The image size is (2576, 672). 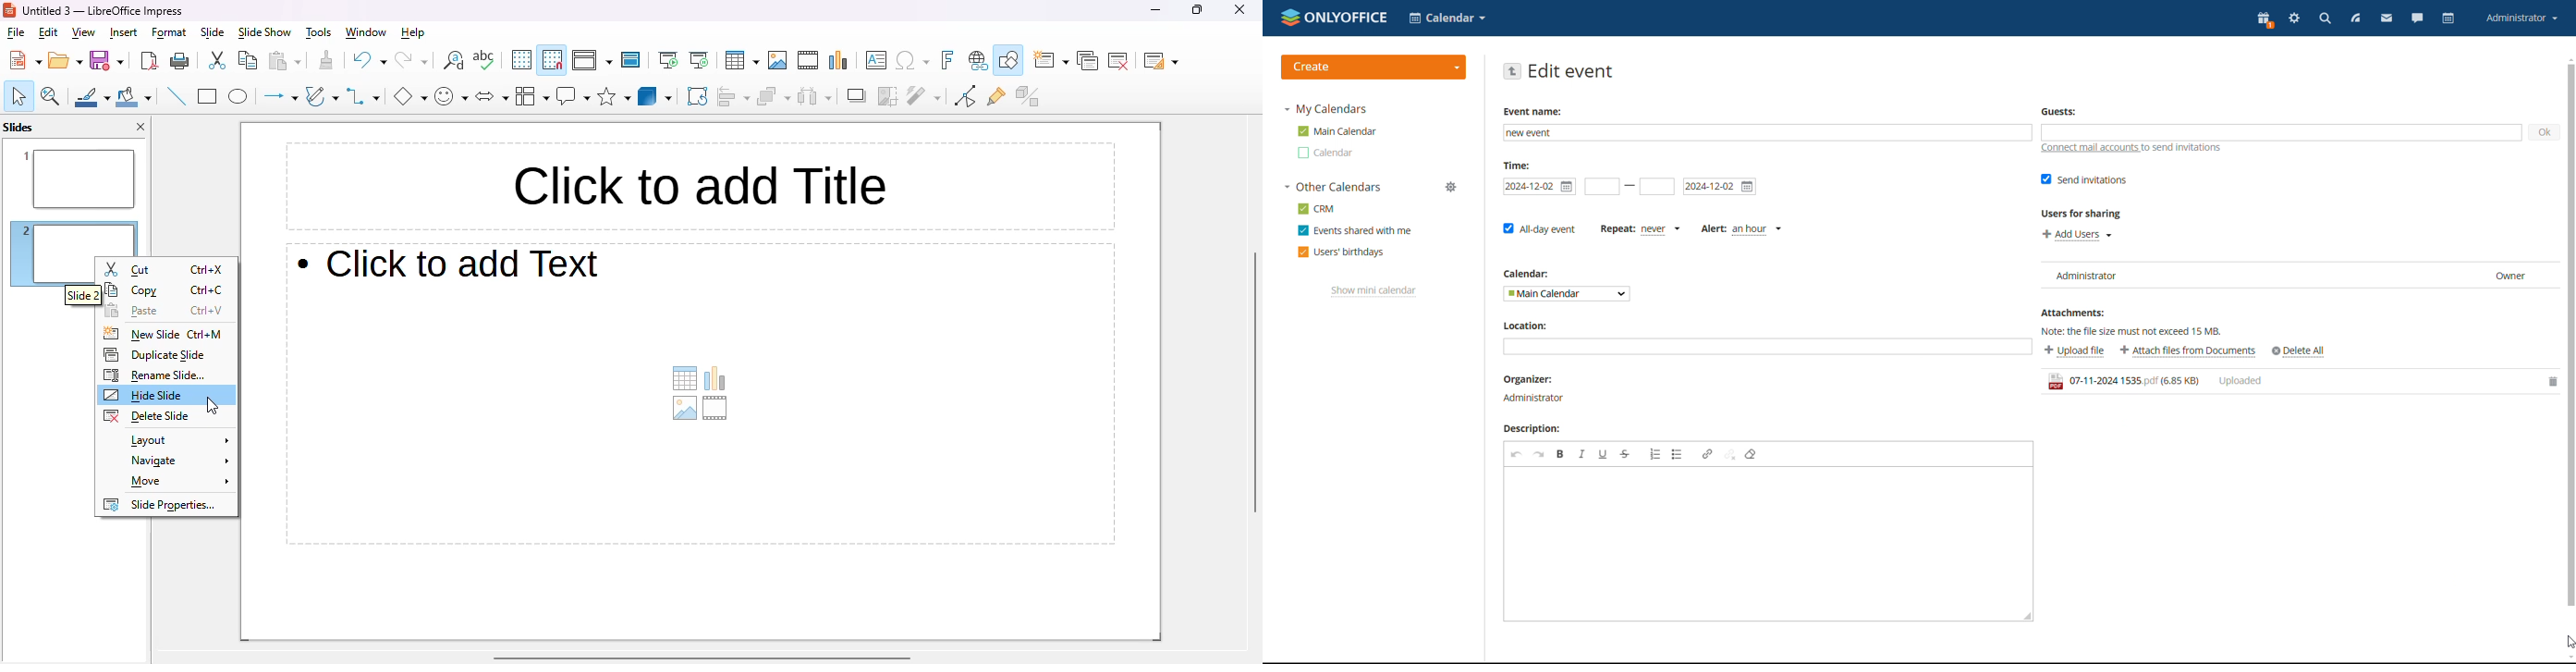 I want to click on Ctrl+C, so click(x=208, y=289).